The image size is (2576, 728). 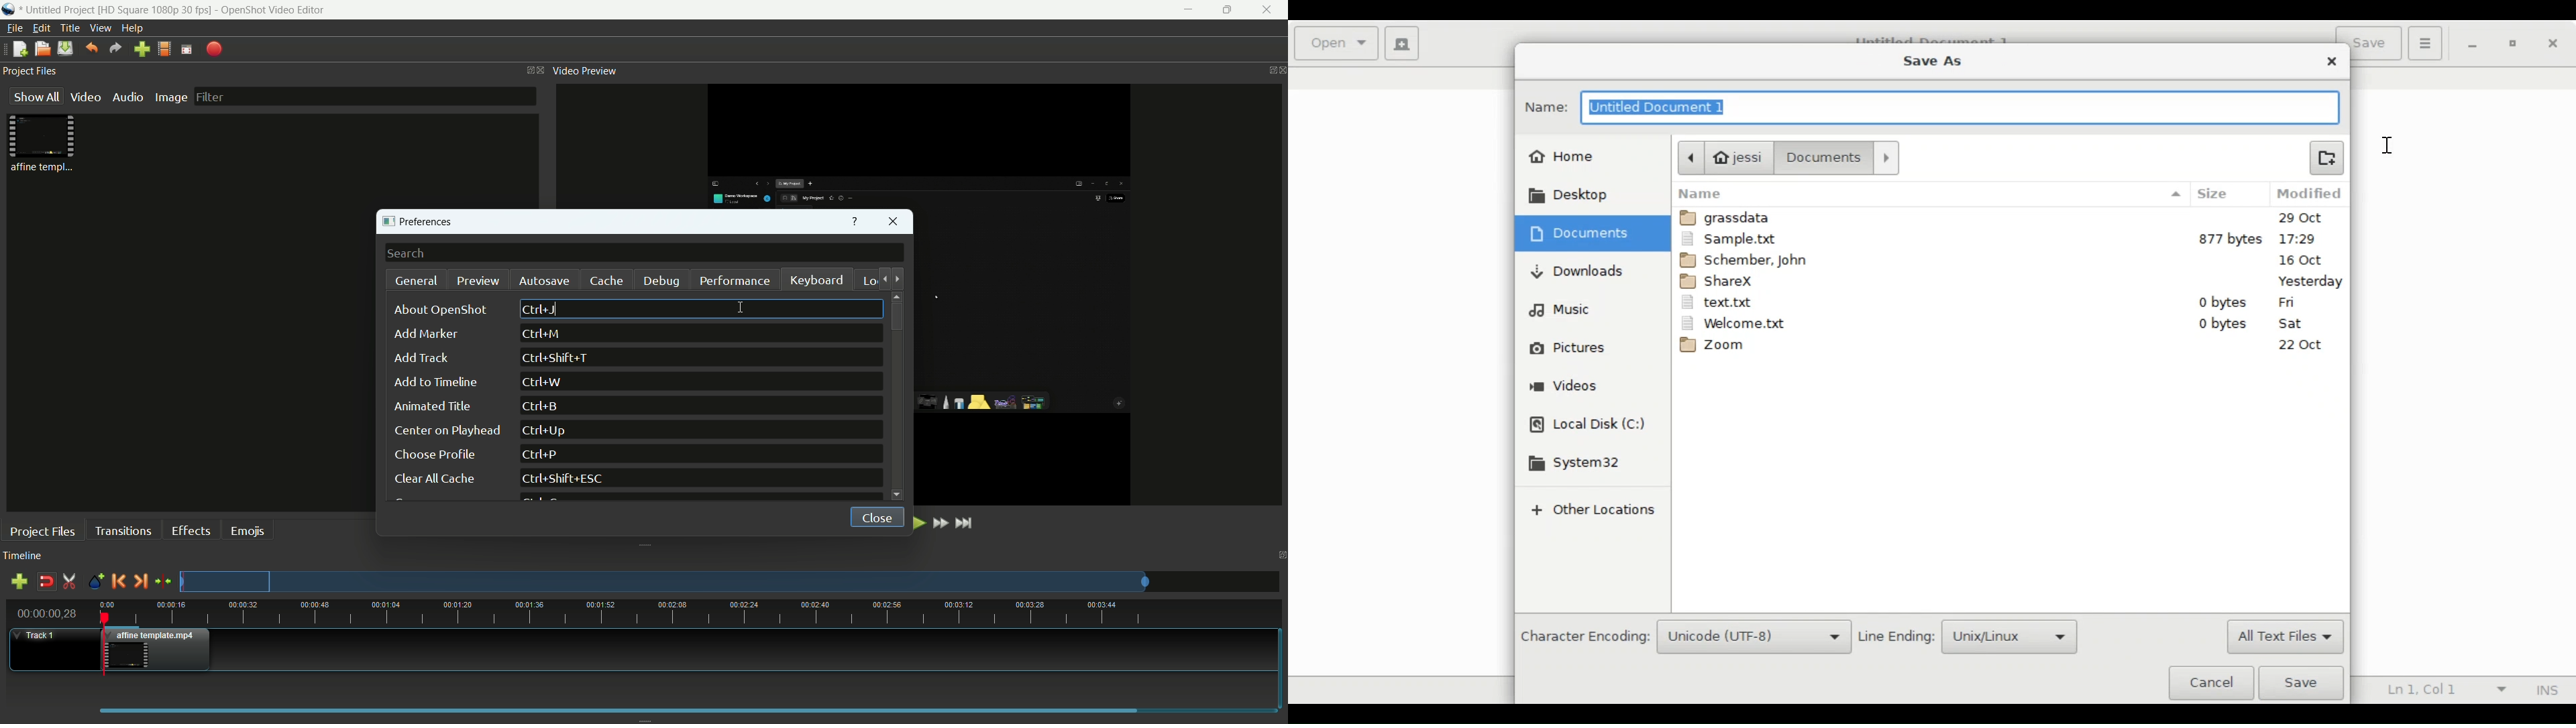 What do you see at coordinates (2305, 683) in the screenshot?
I see `Save` at bounding box center [2305, 683].